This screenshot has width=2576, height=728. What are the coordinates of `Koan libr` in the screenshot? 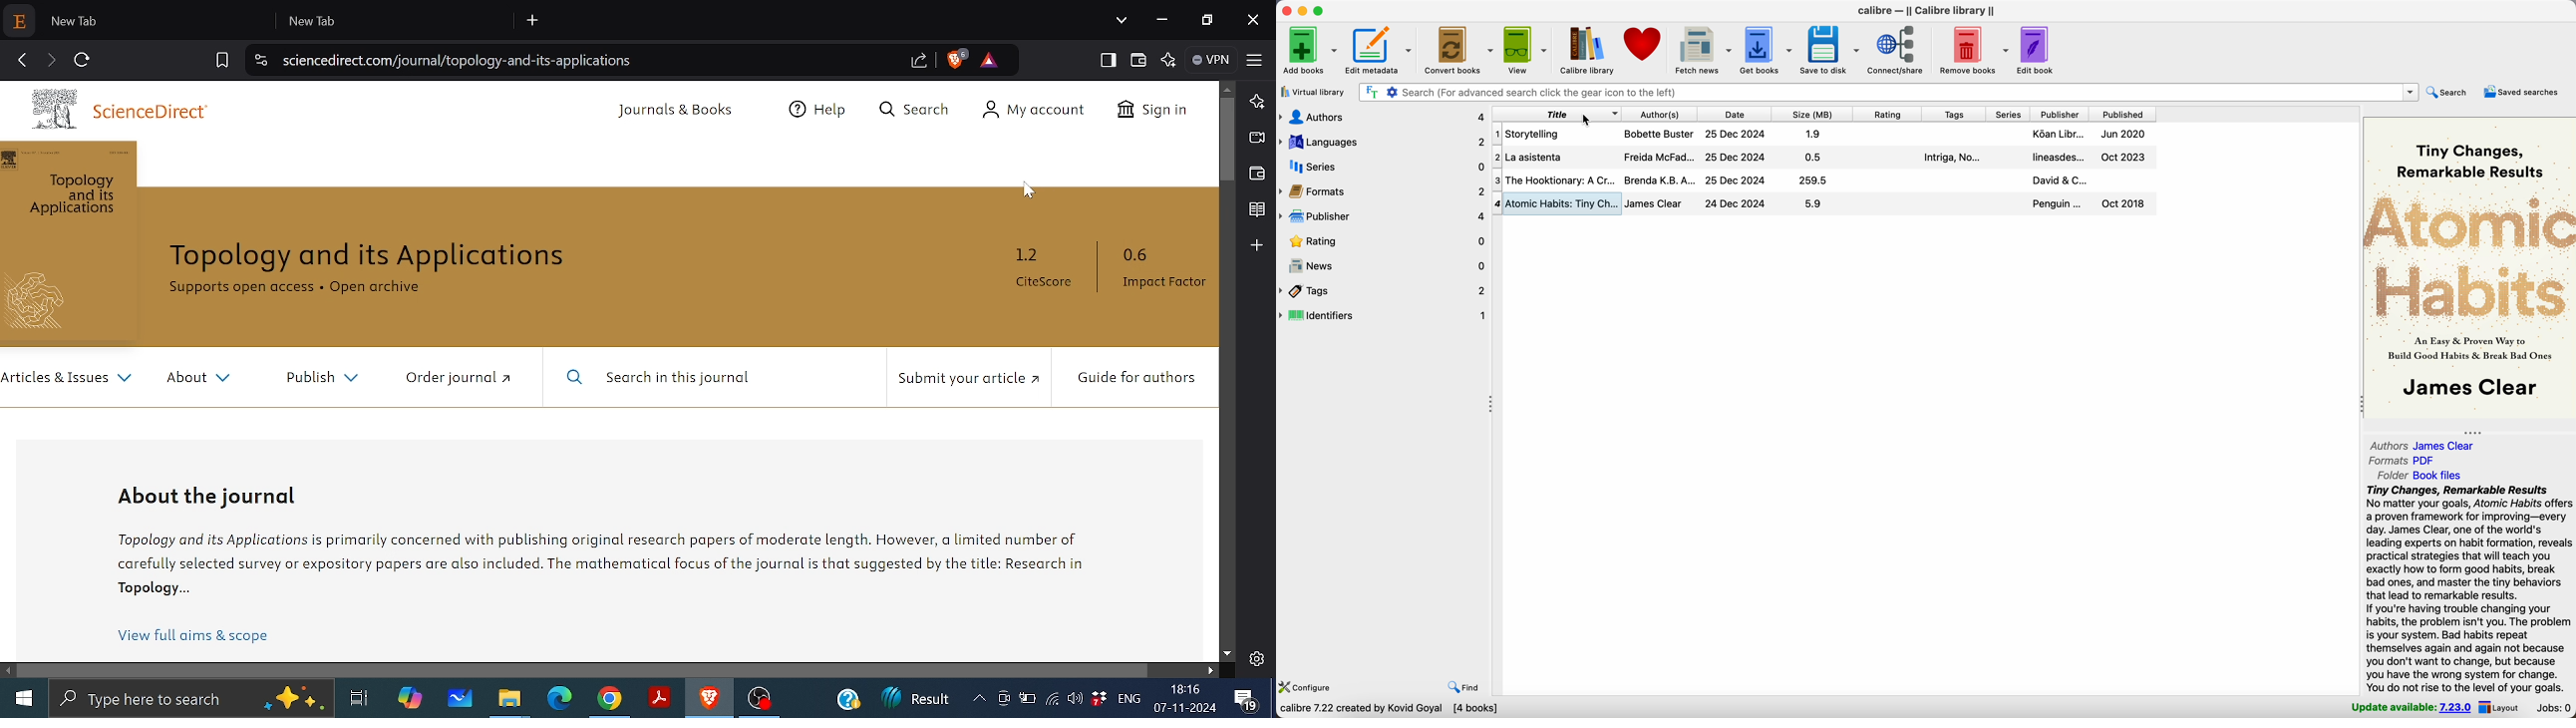 It's located at (2059, 133).